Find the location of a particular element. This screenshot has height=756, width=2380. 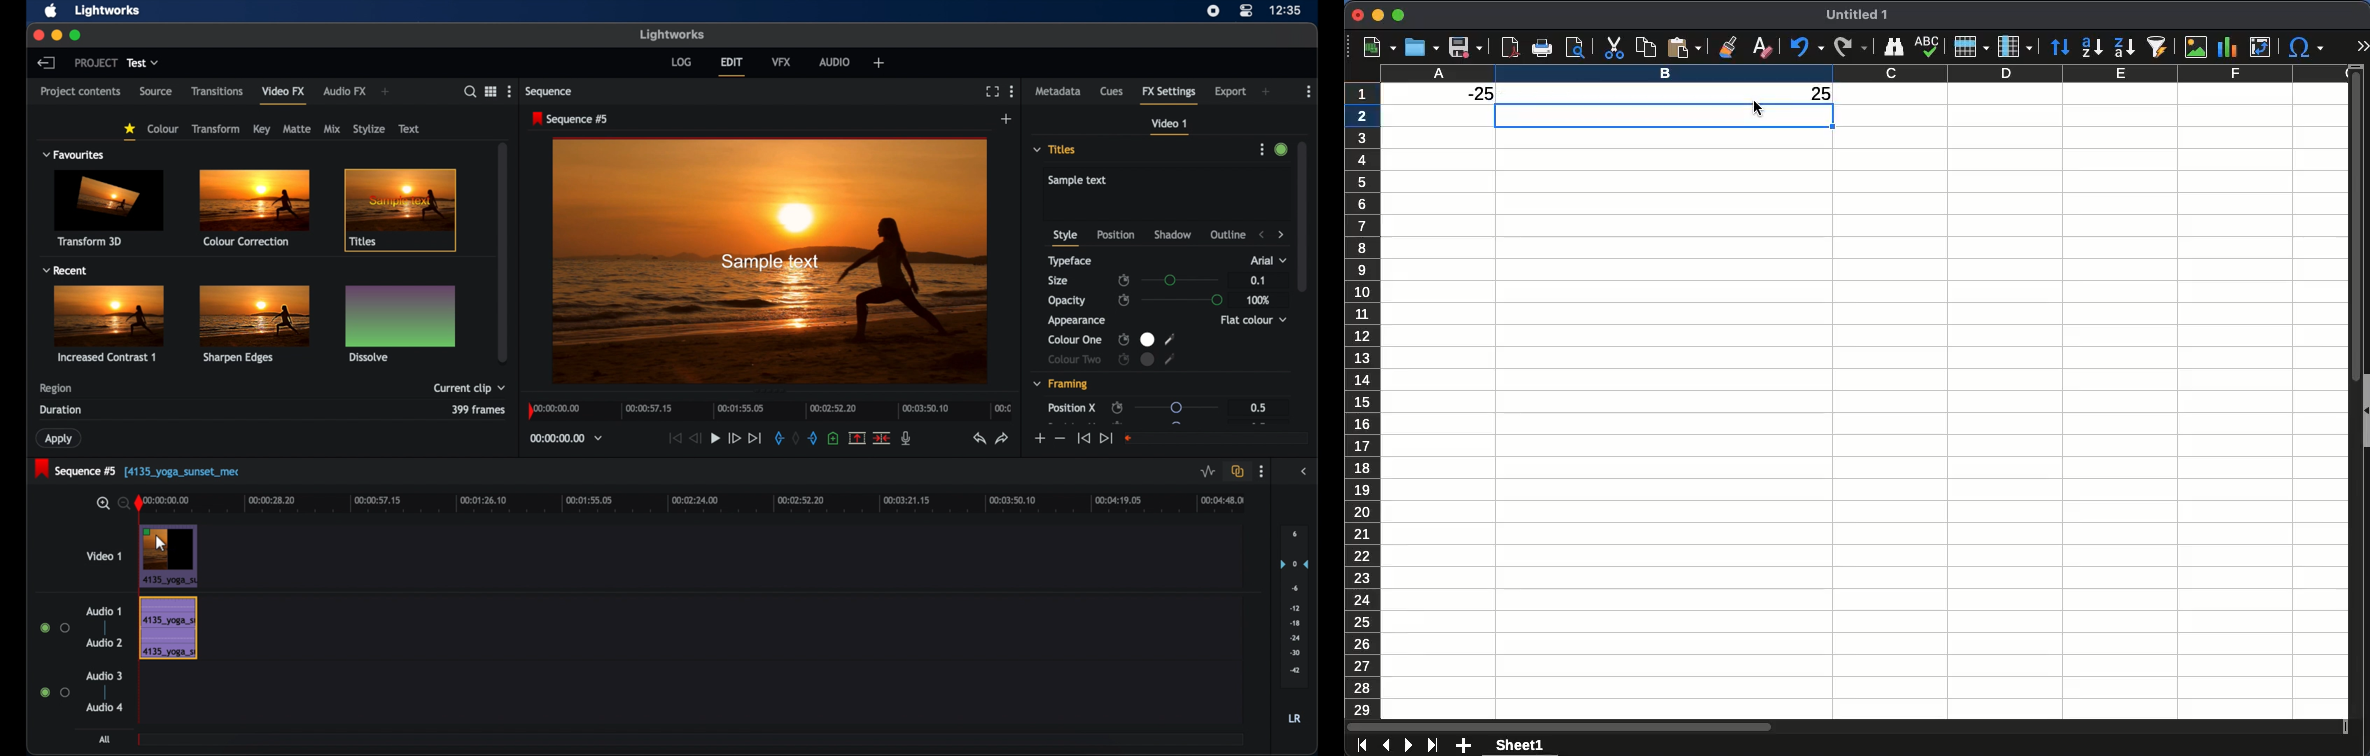

redo is located at coordinates (1849, 48).